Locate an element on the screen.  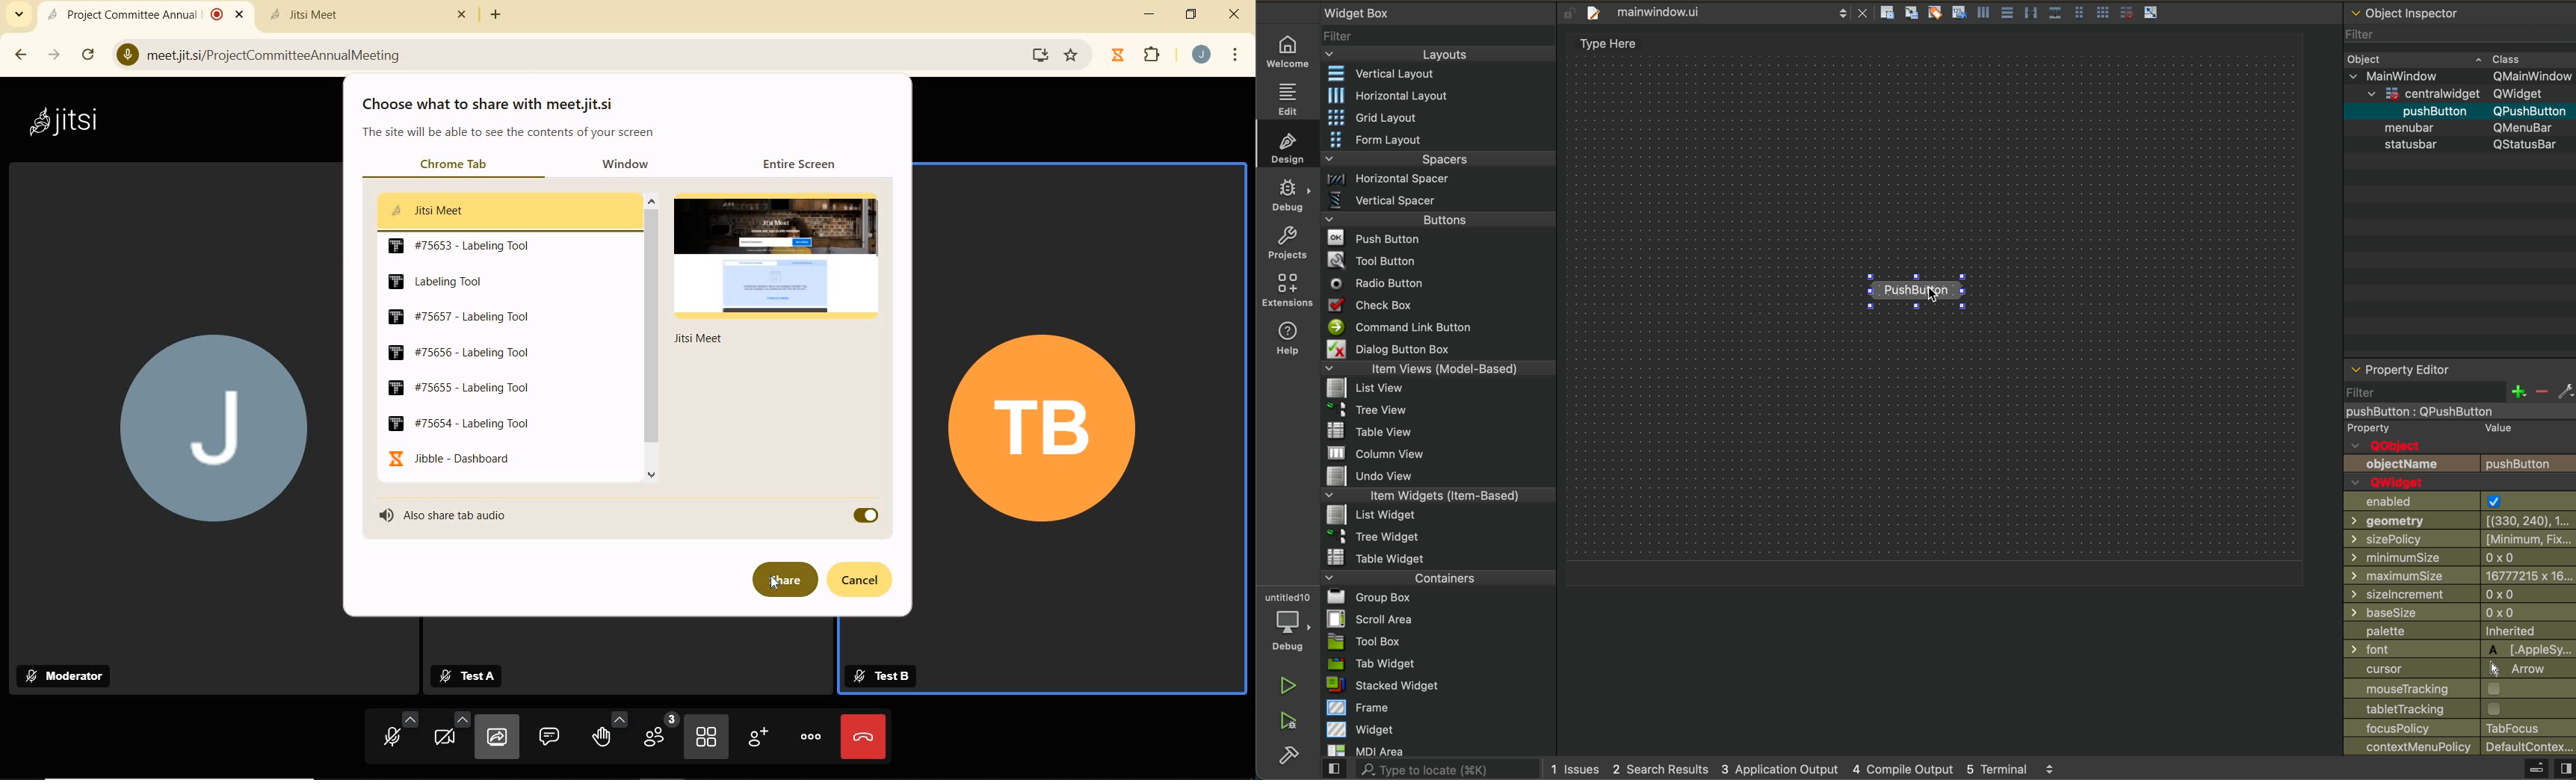
size policy is located at coordinates (2459, 538).